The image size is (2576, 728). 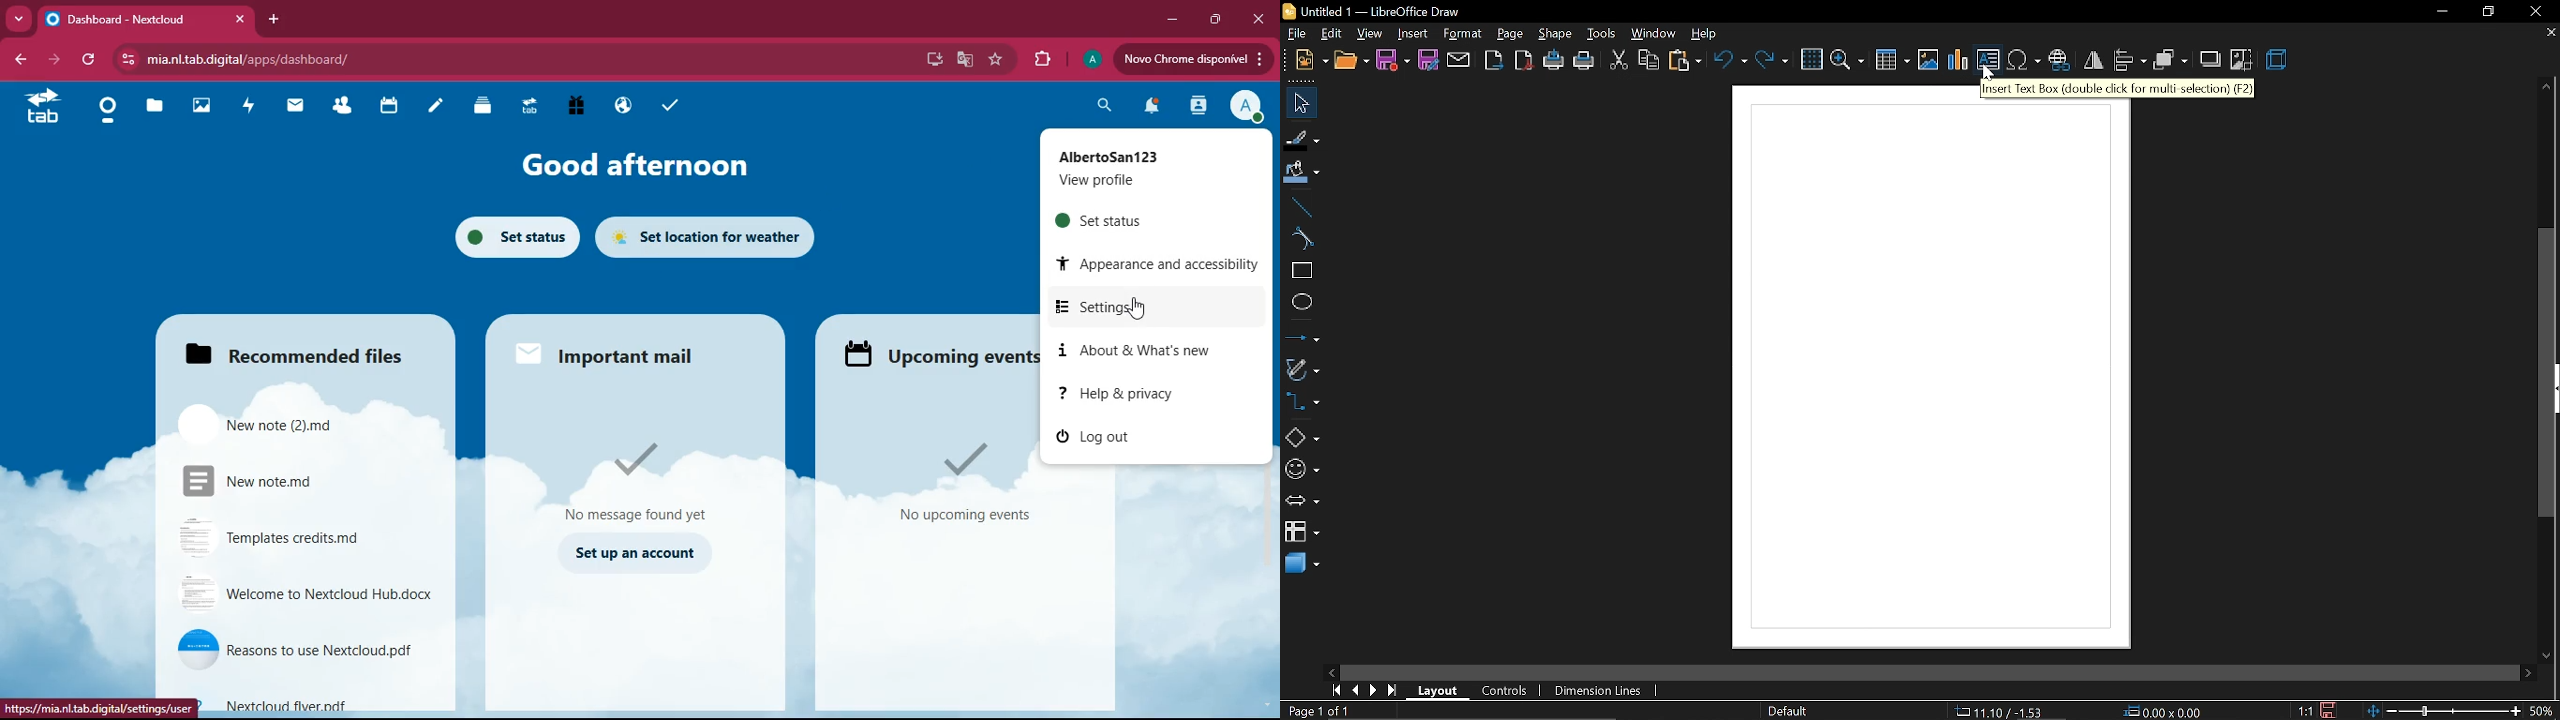 I want to click on edit, so click(x=1333, y=35).